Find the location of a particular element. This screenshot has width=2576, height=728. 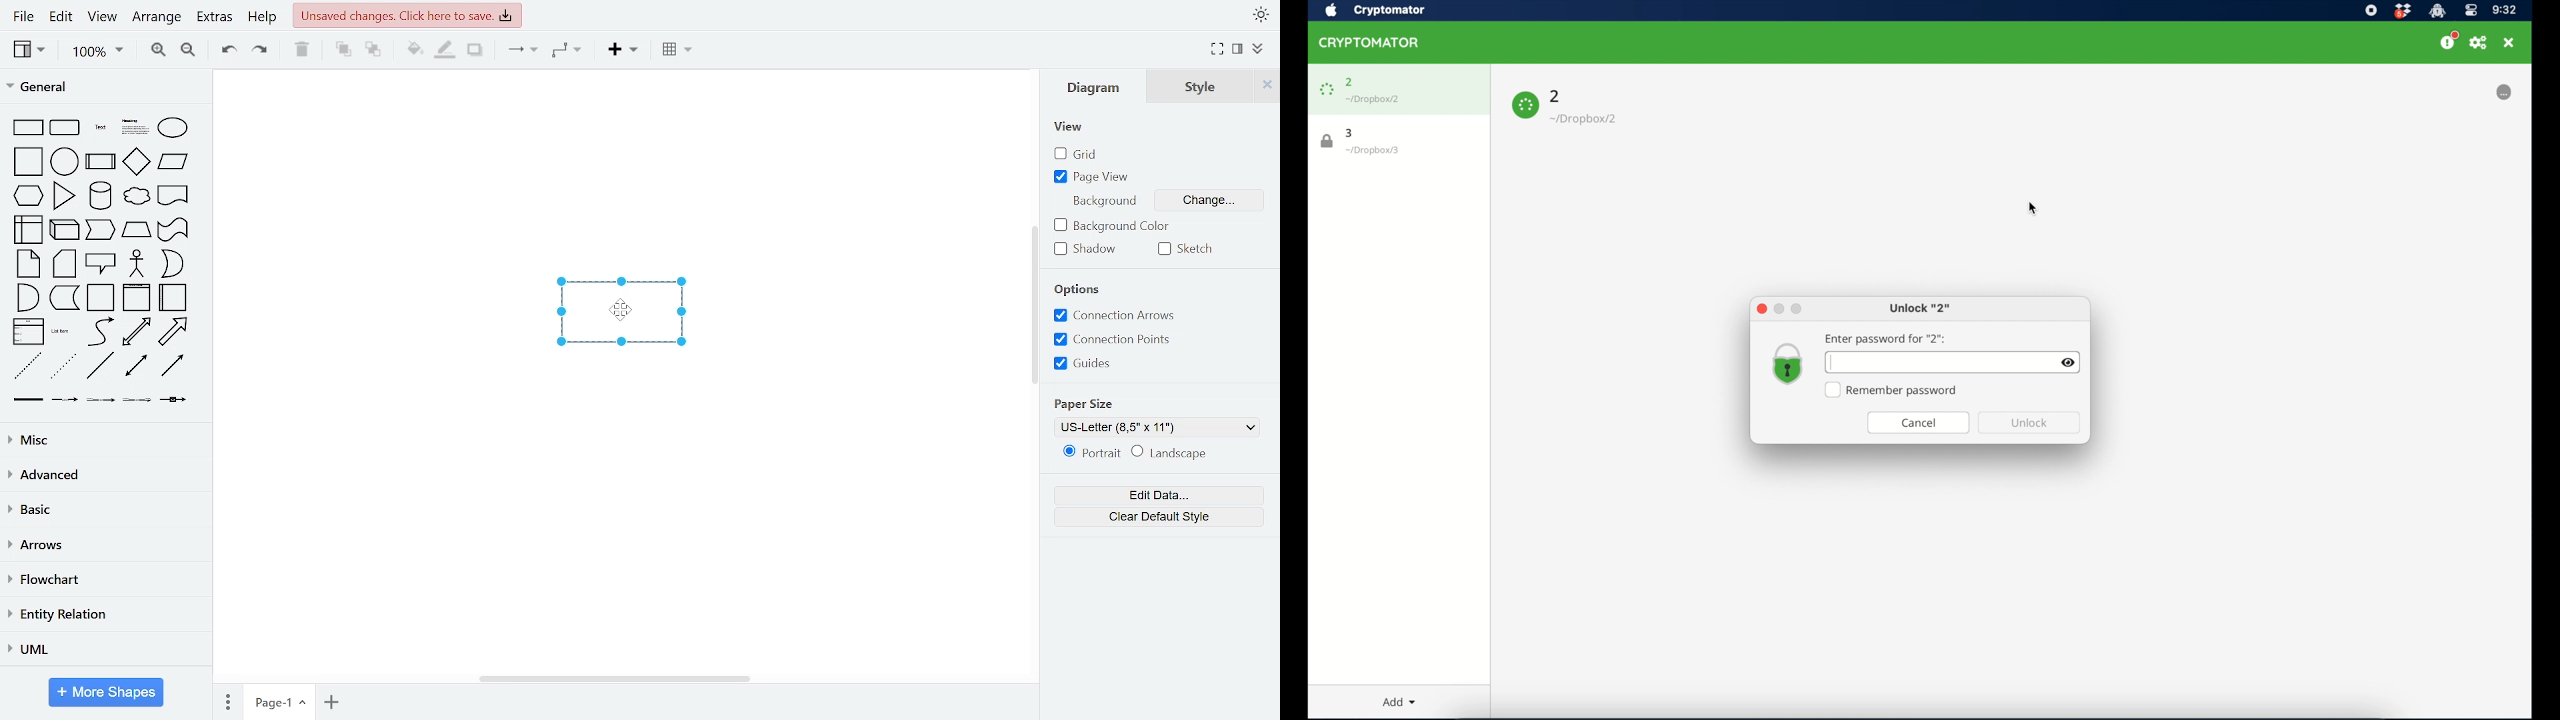

more shapes is located at coordinates (106, 692).